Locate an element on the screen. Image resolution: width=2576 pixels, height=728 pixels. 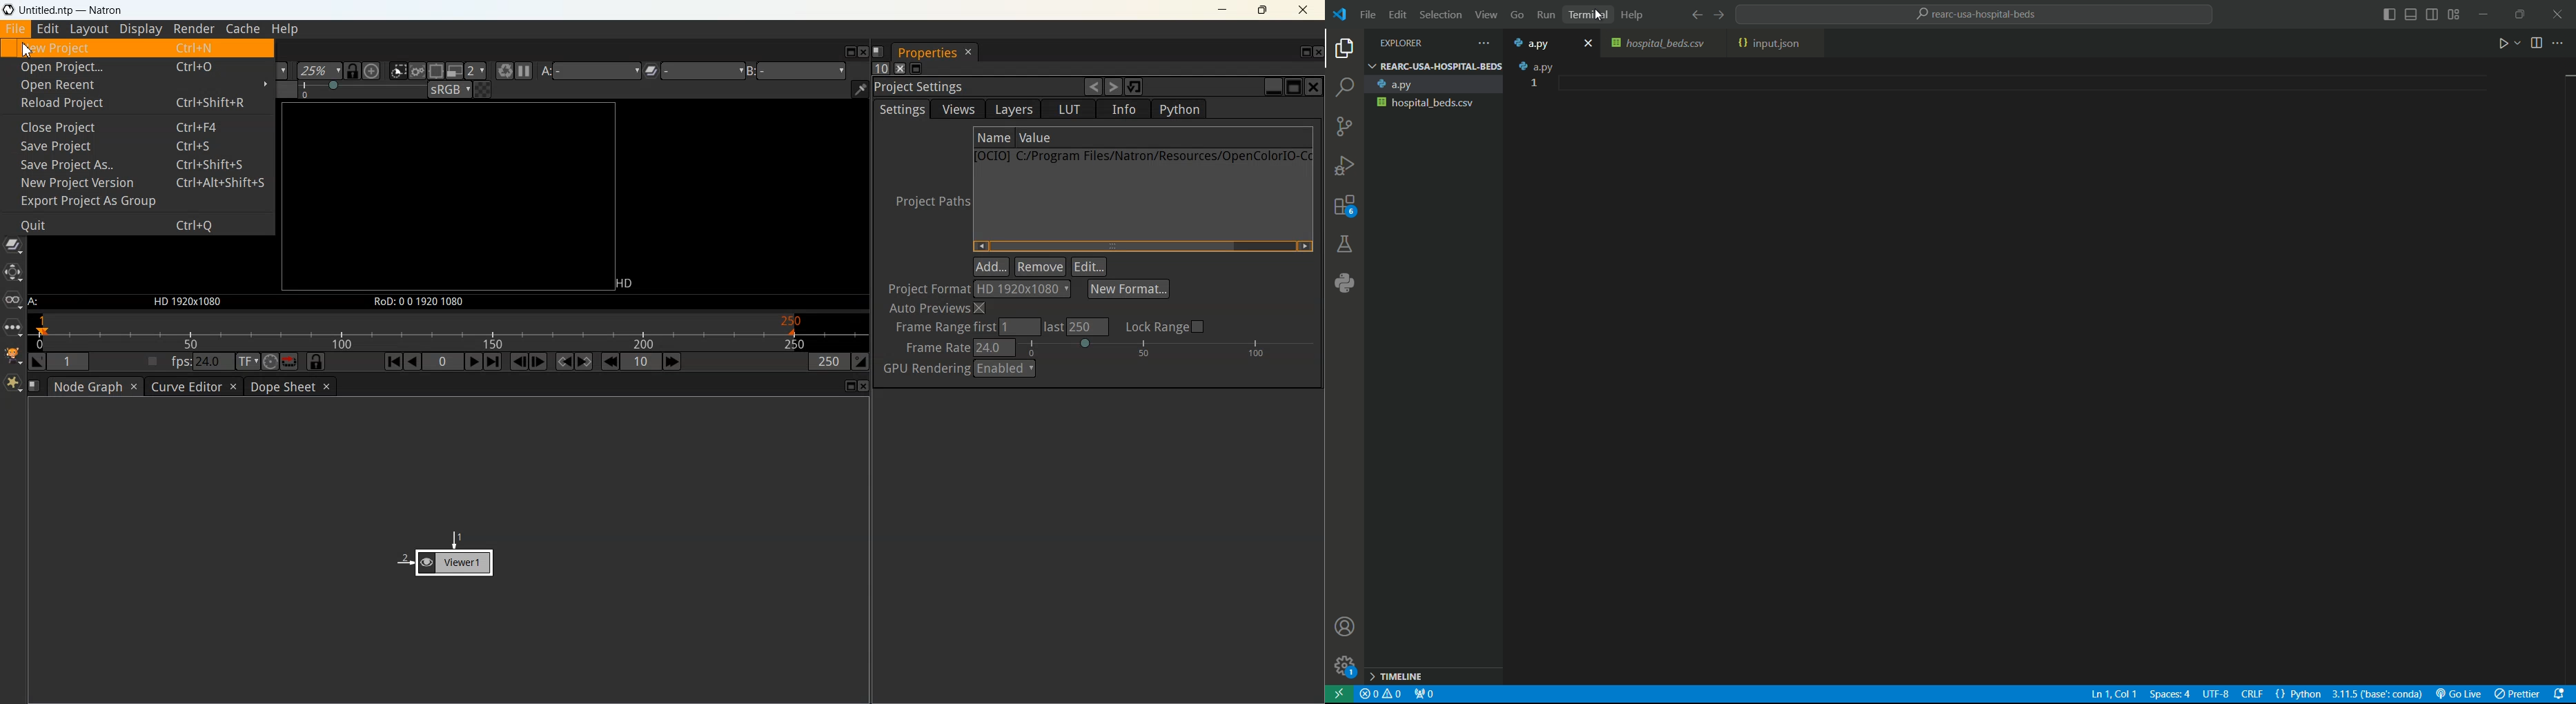
go back is located at coordinates (1695, 16).